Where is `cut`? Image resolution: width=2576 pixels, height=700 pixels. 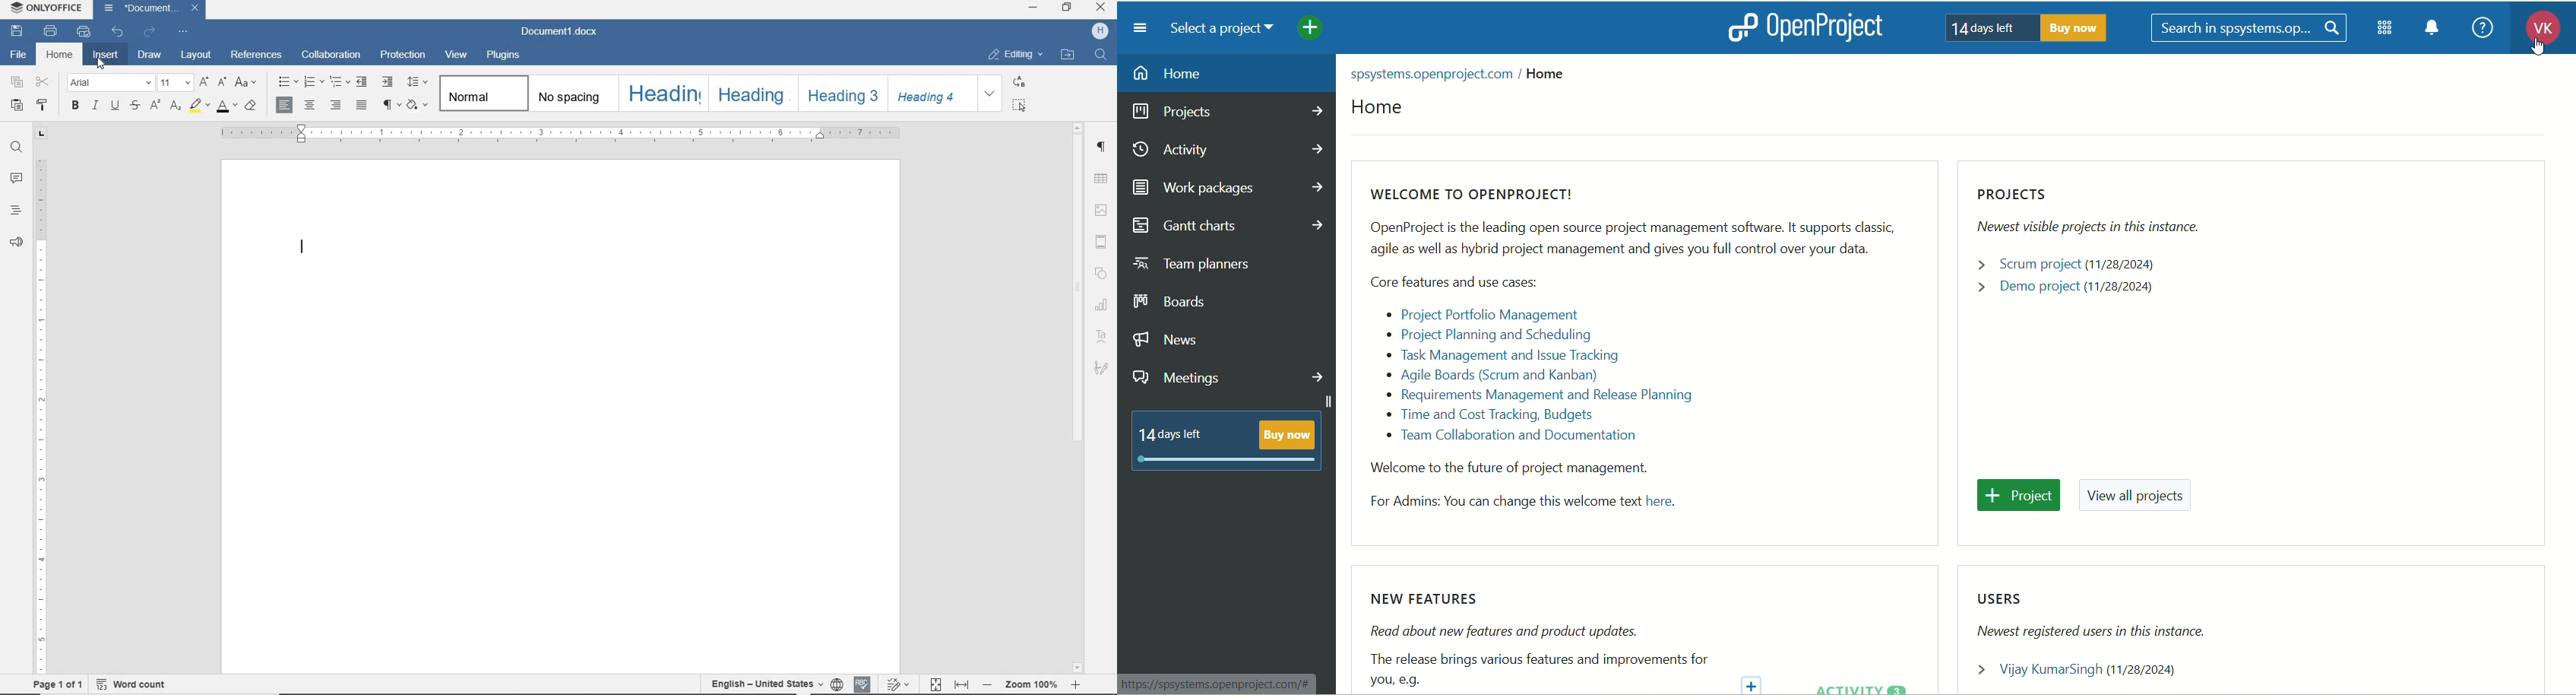 cut is located at coordinates (43, 81).